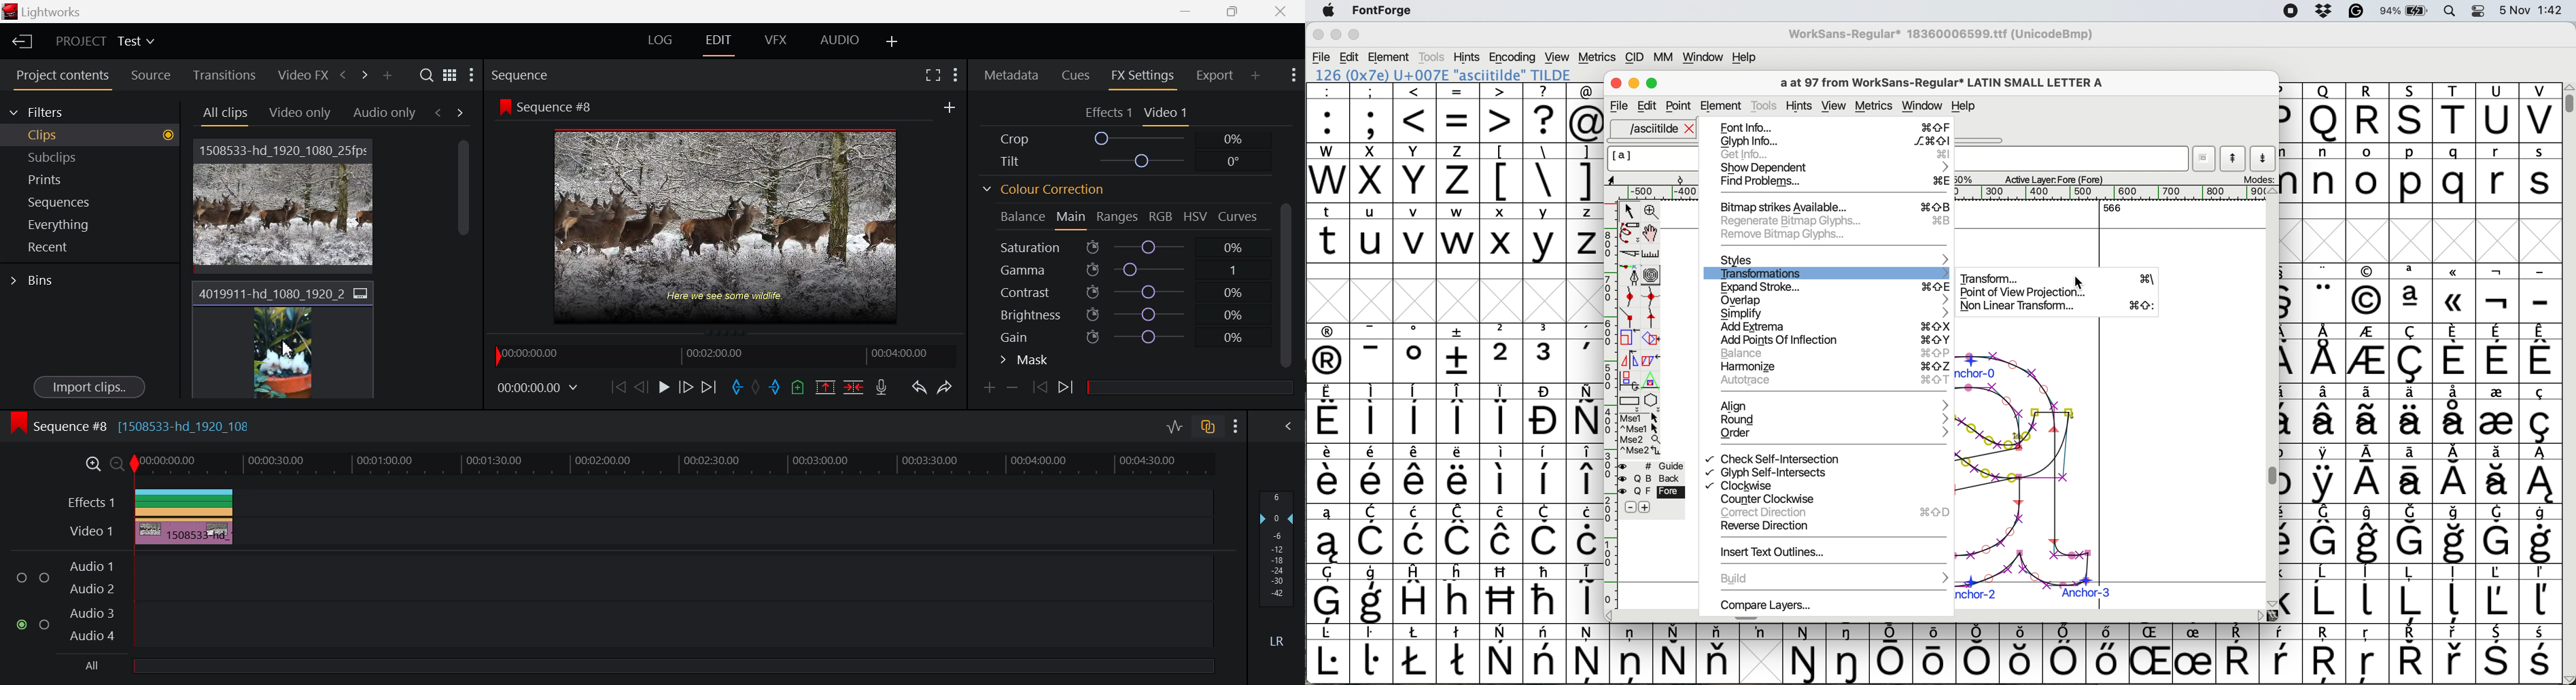  What do you see at coordinates (1208, 424) in the screenshot?
I see `toggle auto track sync` at bounding box center [1208, 424].